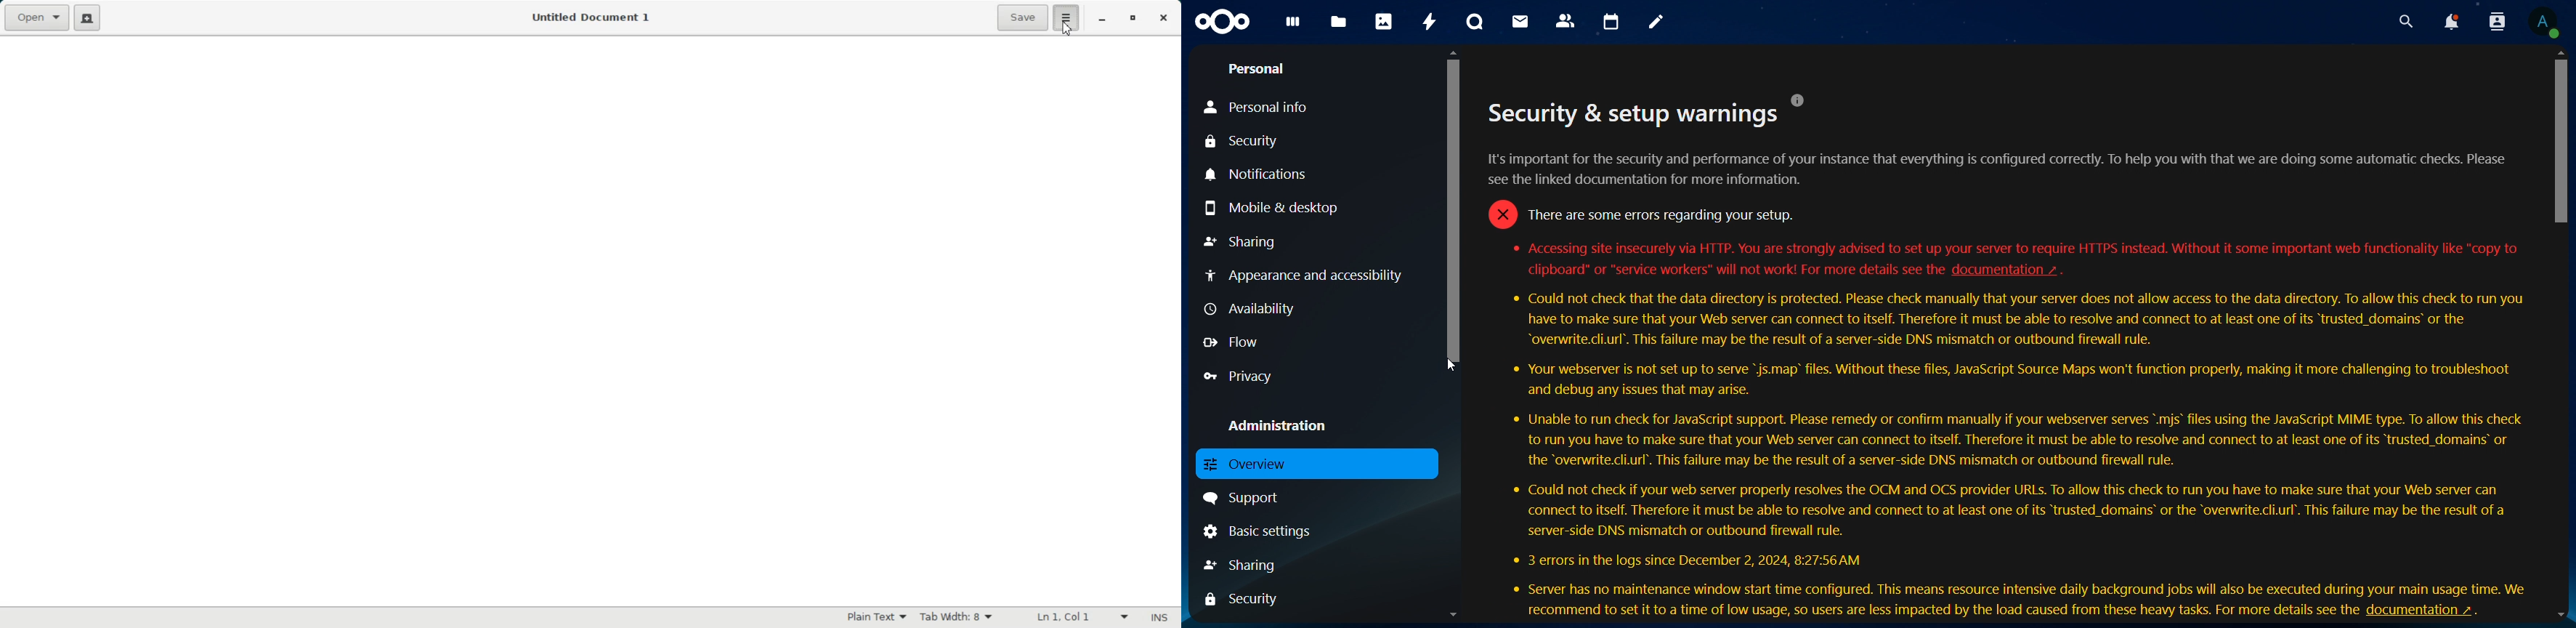 This screenshot has width=2576, height=644. What do you see at coordinates (1273, 464) in the screenshot?
I see `overview` at bounding box center [1273, 464].